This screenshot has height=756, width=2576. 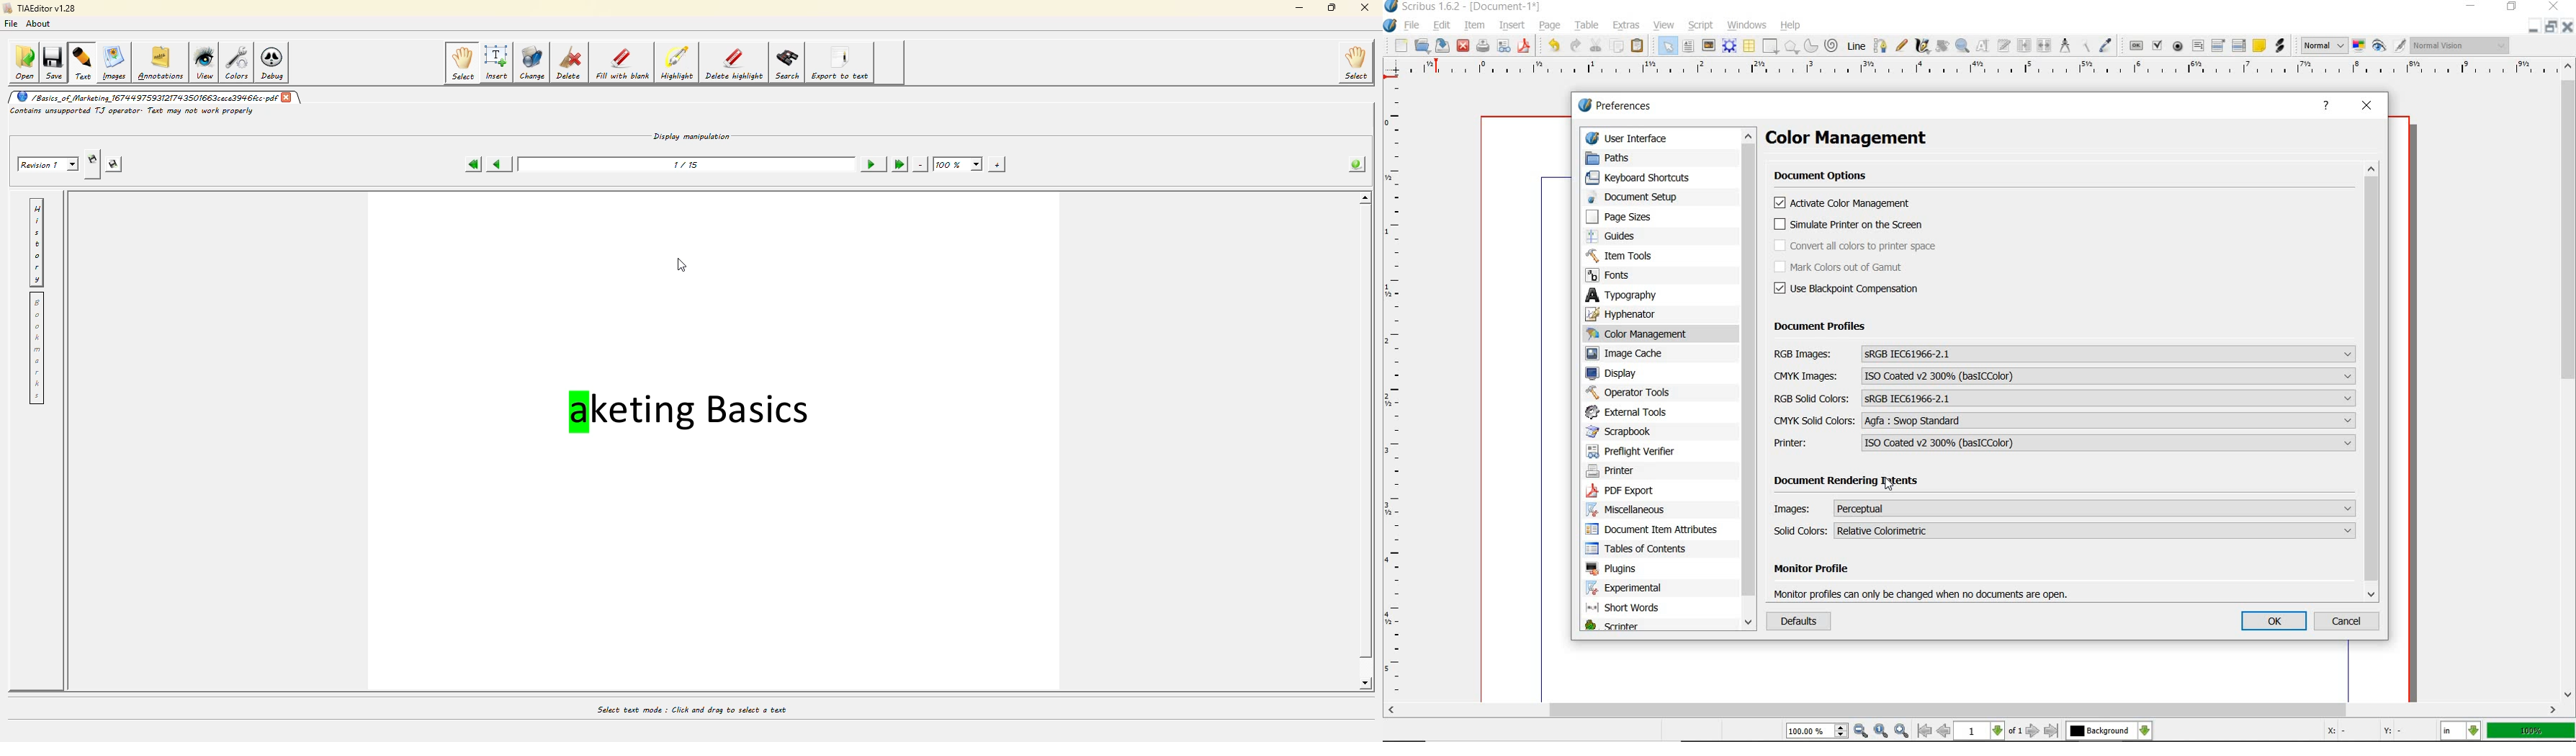 What do you see at coordinates (1512, 24) in the screenshot?
I see `insert` at bounding box center [1512, 24].